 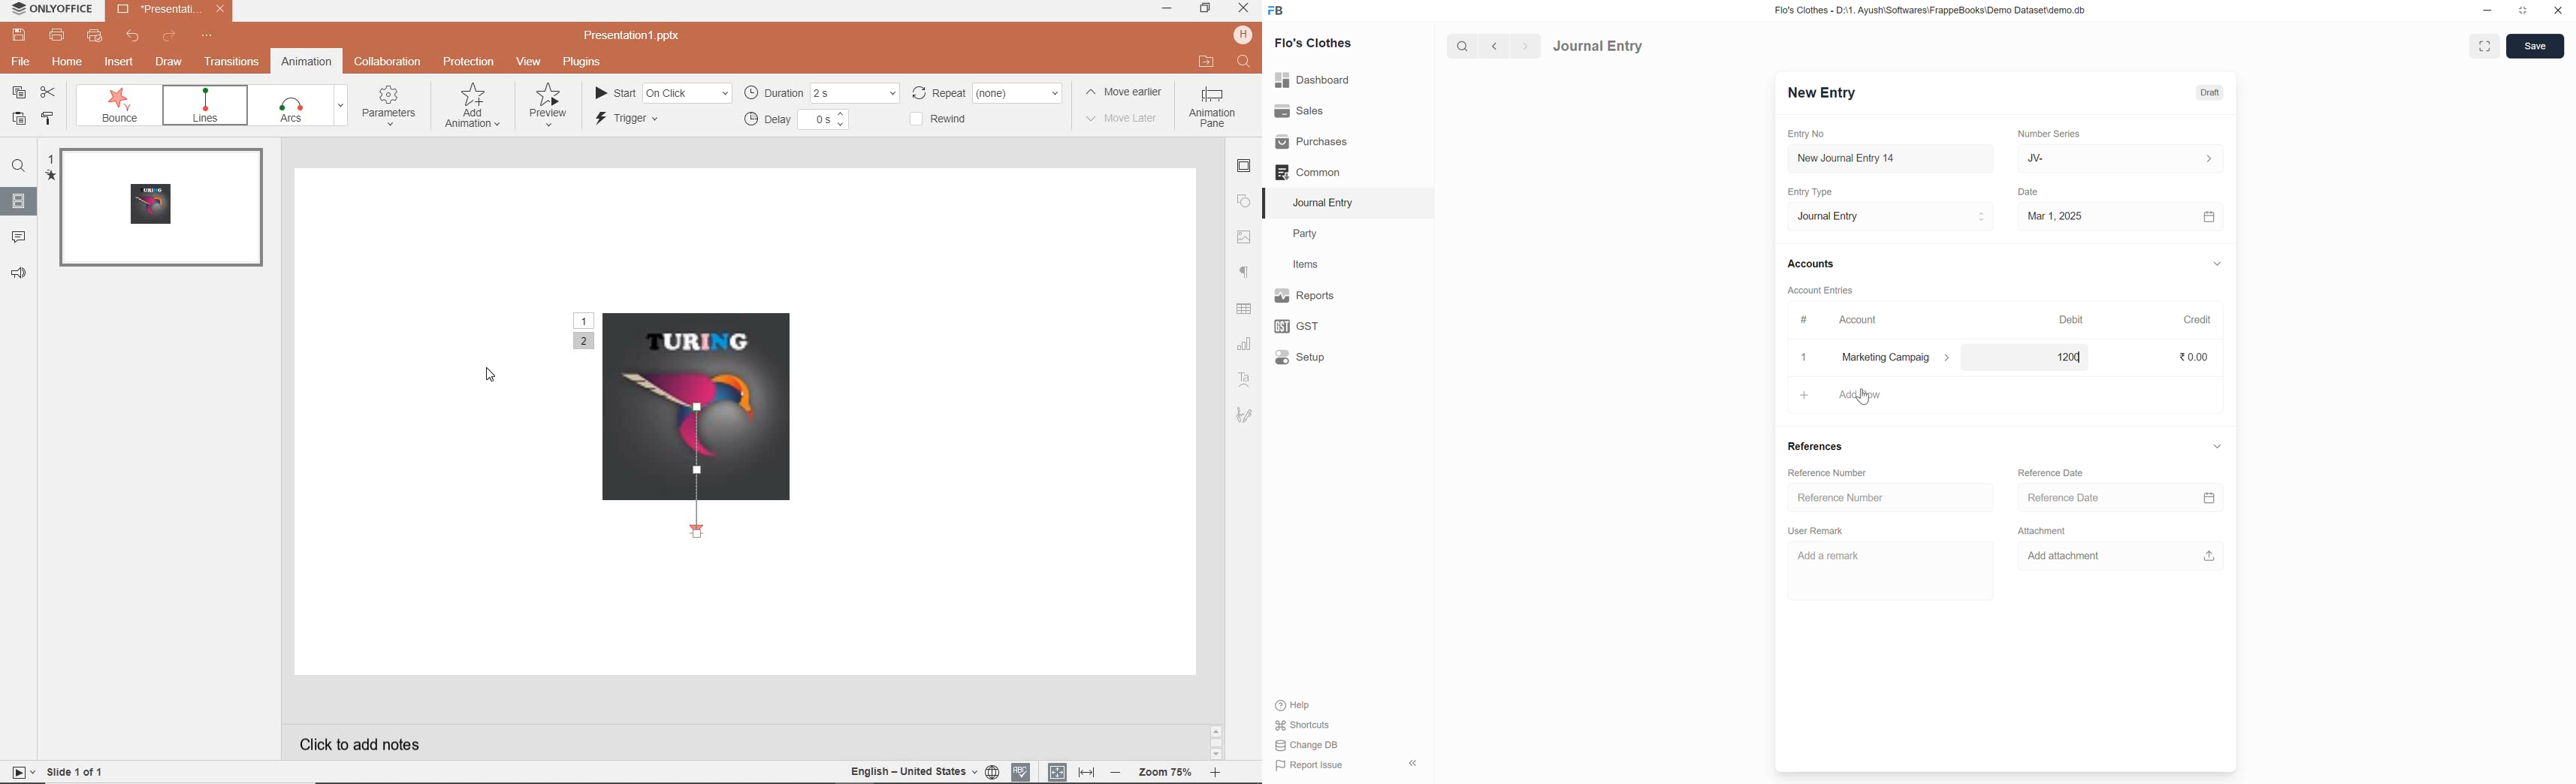 I want to click on back, so click(x=1492, y=46).